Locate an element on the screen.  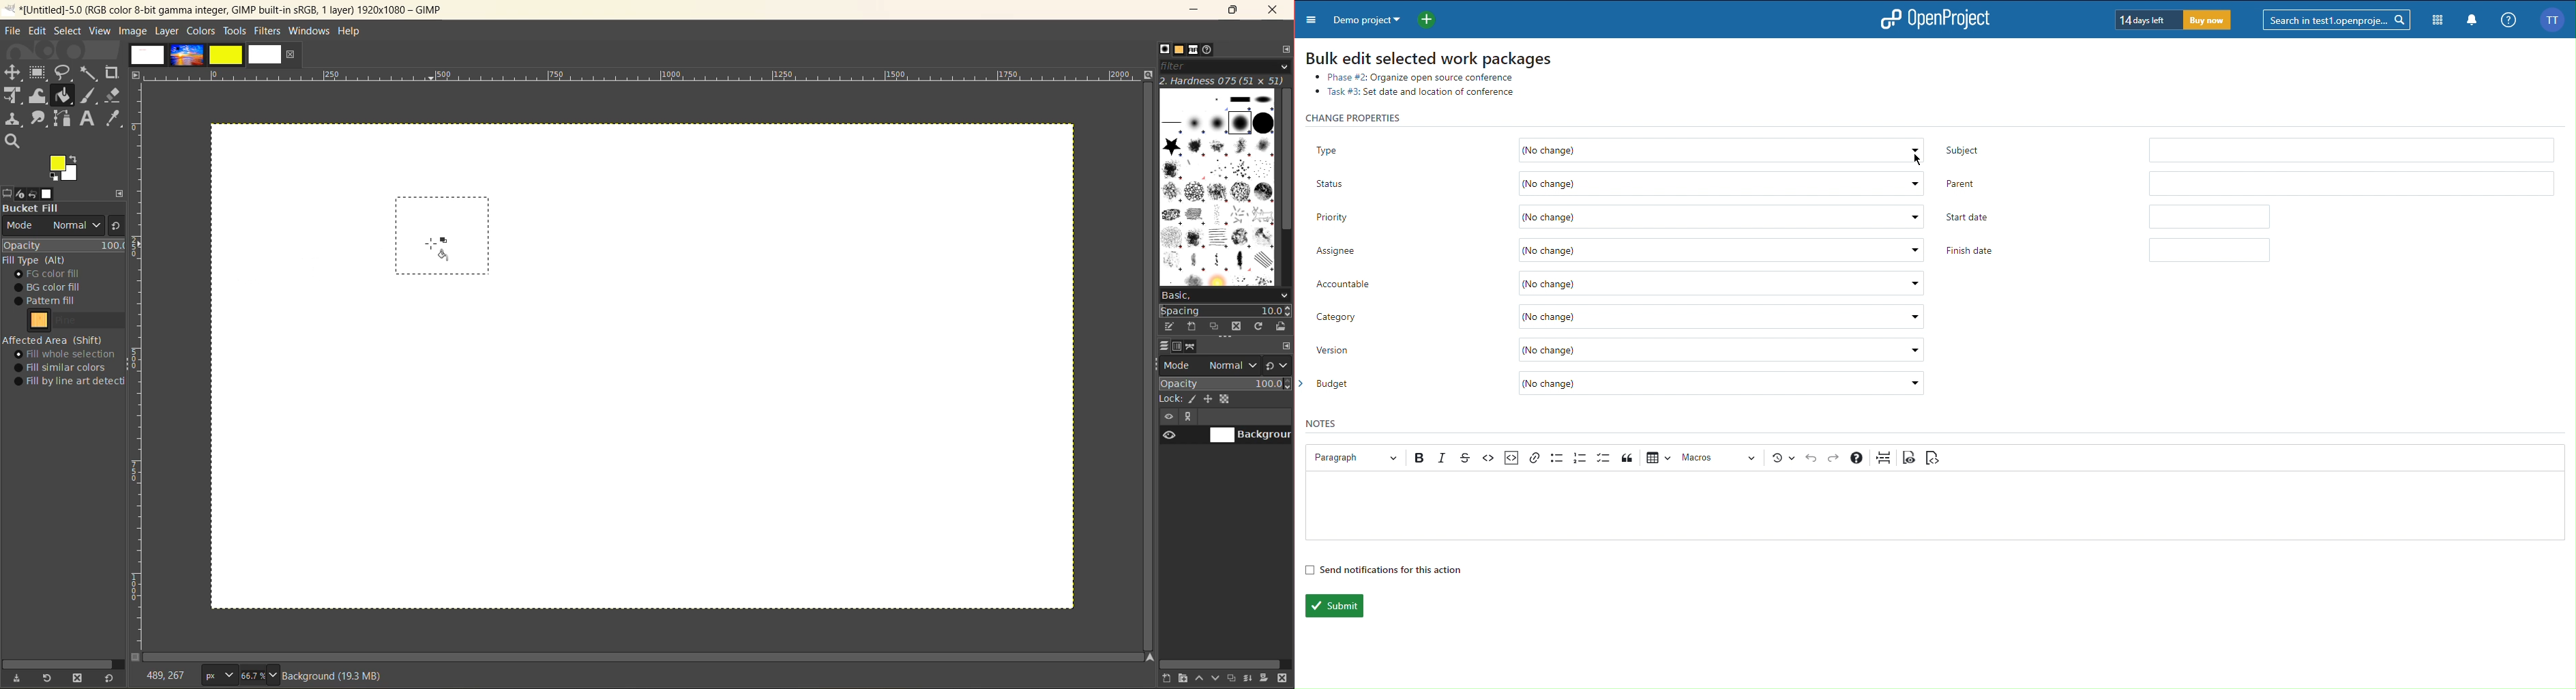
opacity is located at coordinates (64, 245).